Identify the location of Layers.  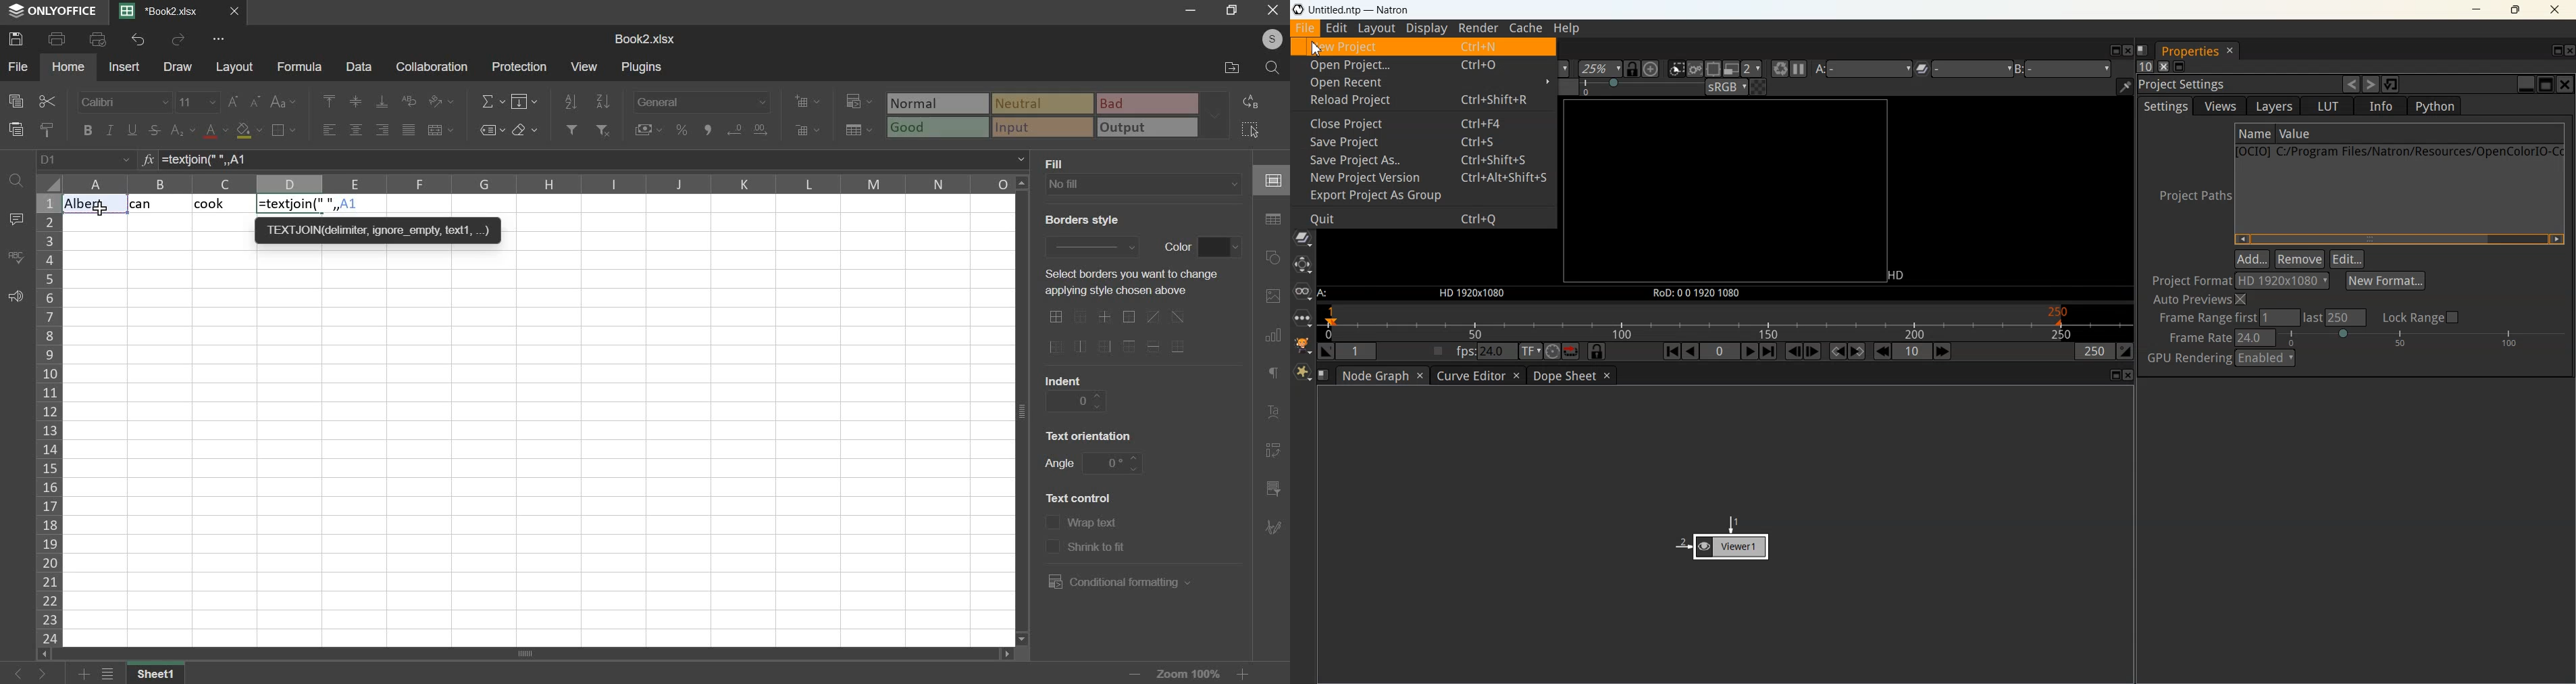
(2272, 106).